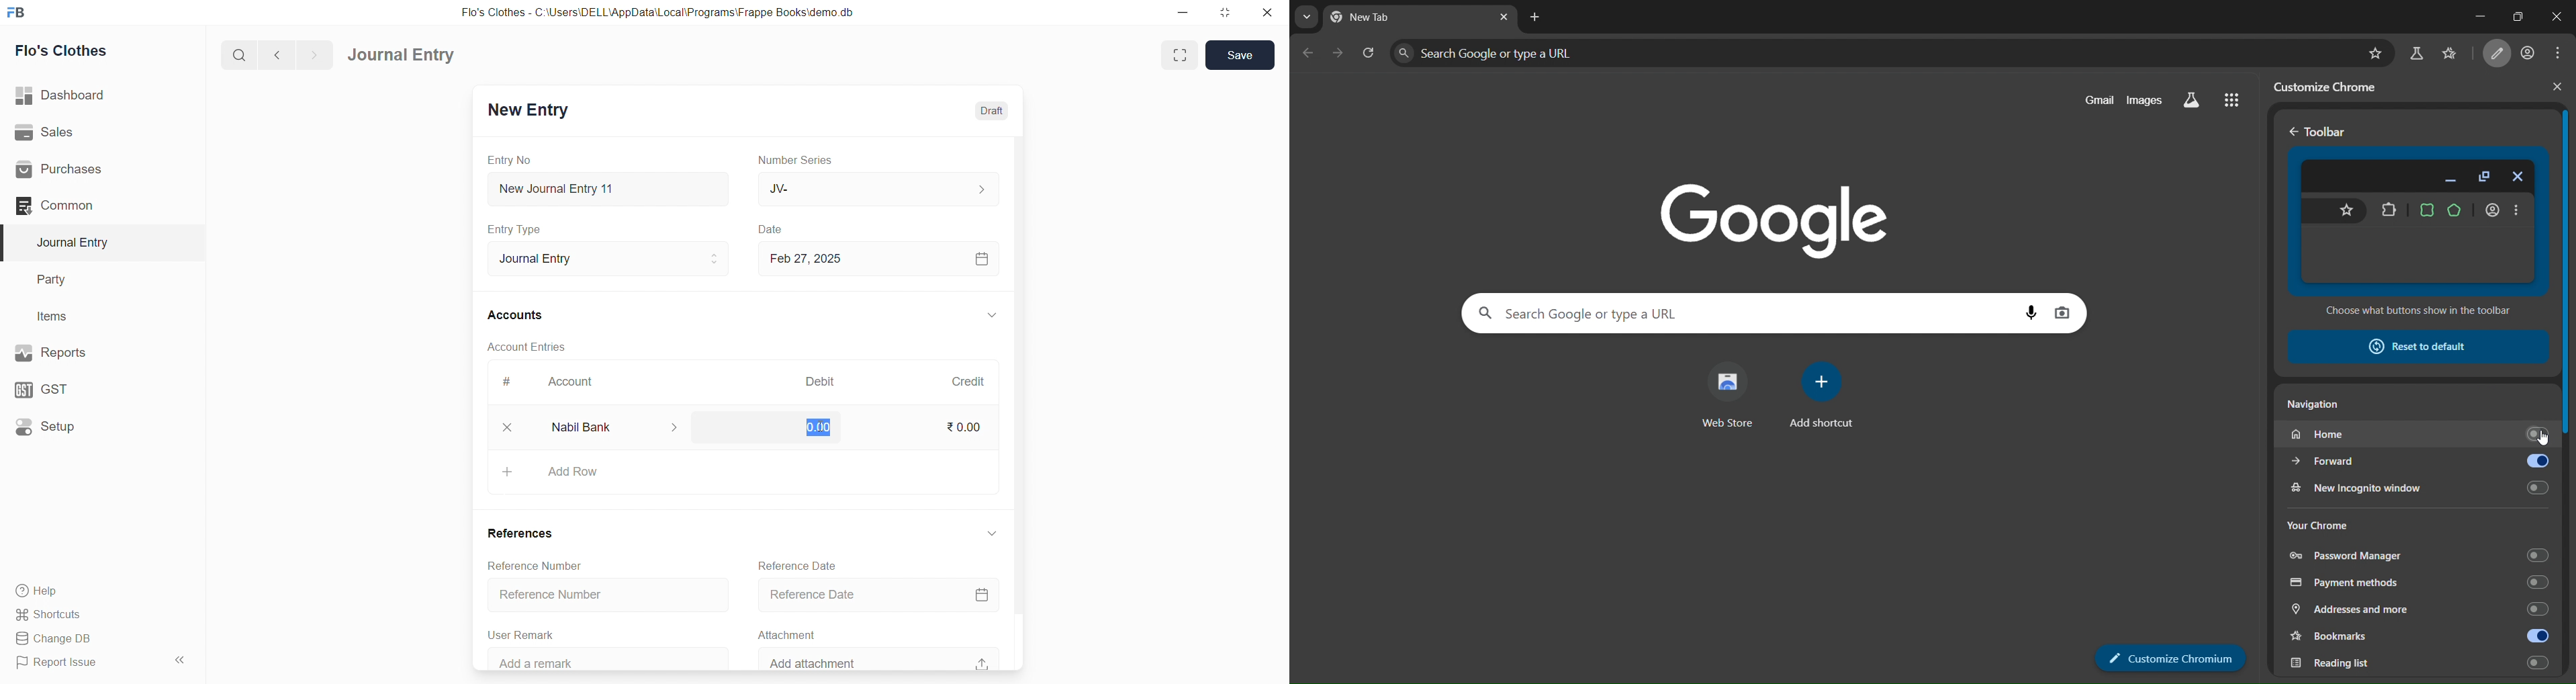 The width and height of the screenshot is (2576, 700). I want to click on Debit, so click(823, 380).